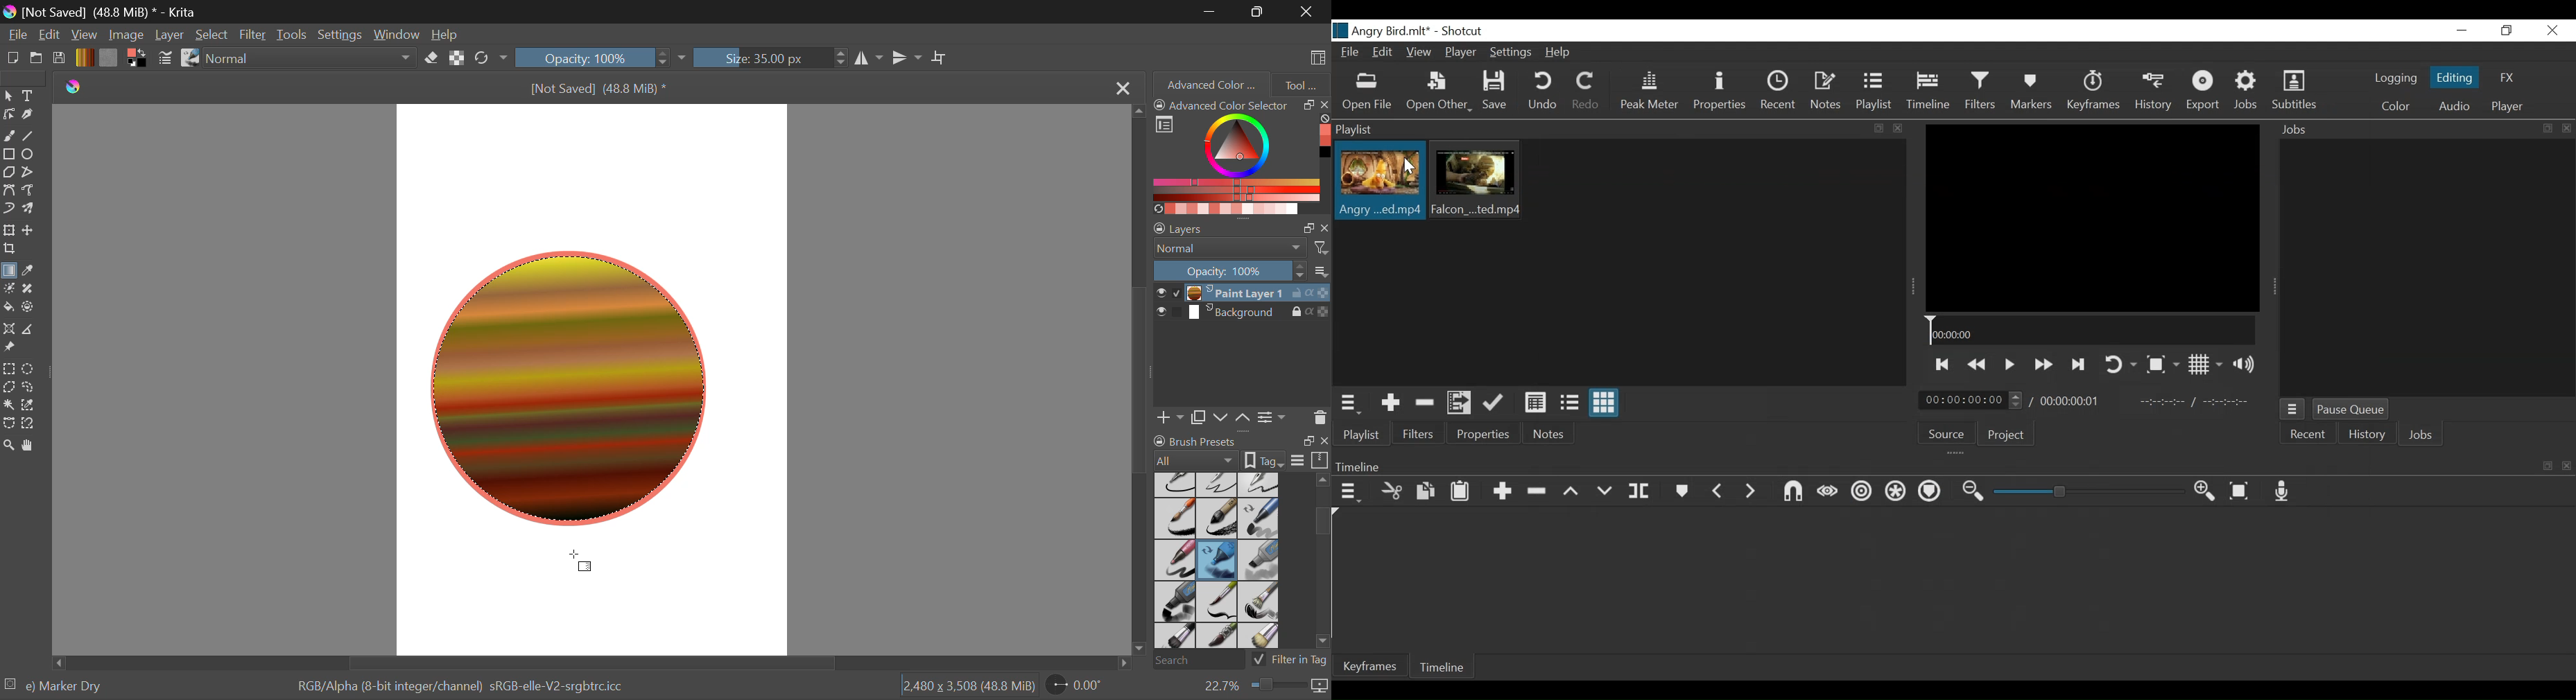 Image resolution: width=2576 pixels, height=700 pixels. Describe the element at coordinates (1978, 366) in the screenshot. I see `Play backward quickly` at that location.